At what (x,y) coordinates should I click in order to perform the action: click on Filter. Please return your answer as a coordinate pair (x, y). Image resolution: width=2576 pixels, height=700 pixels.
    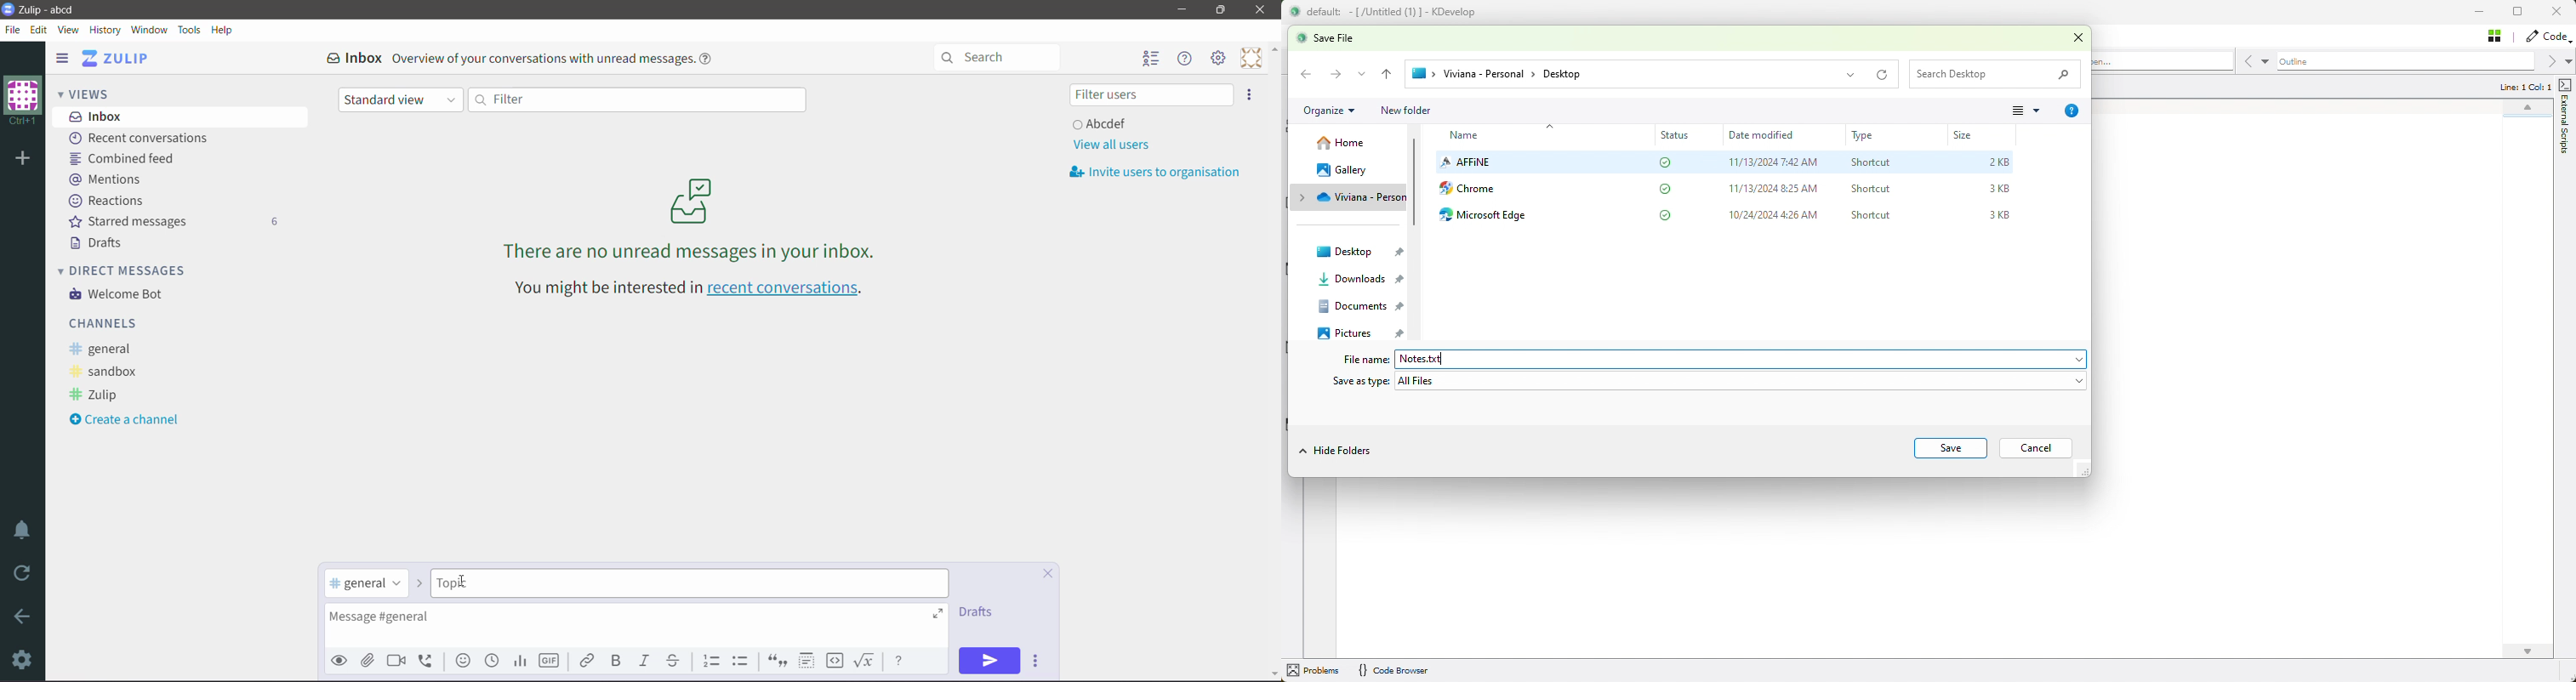
    Looking at the image, I should click on (636, 99).